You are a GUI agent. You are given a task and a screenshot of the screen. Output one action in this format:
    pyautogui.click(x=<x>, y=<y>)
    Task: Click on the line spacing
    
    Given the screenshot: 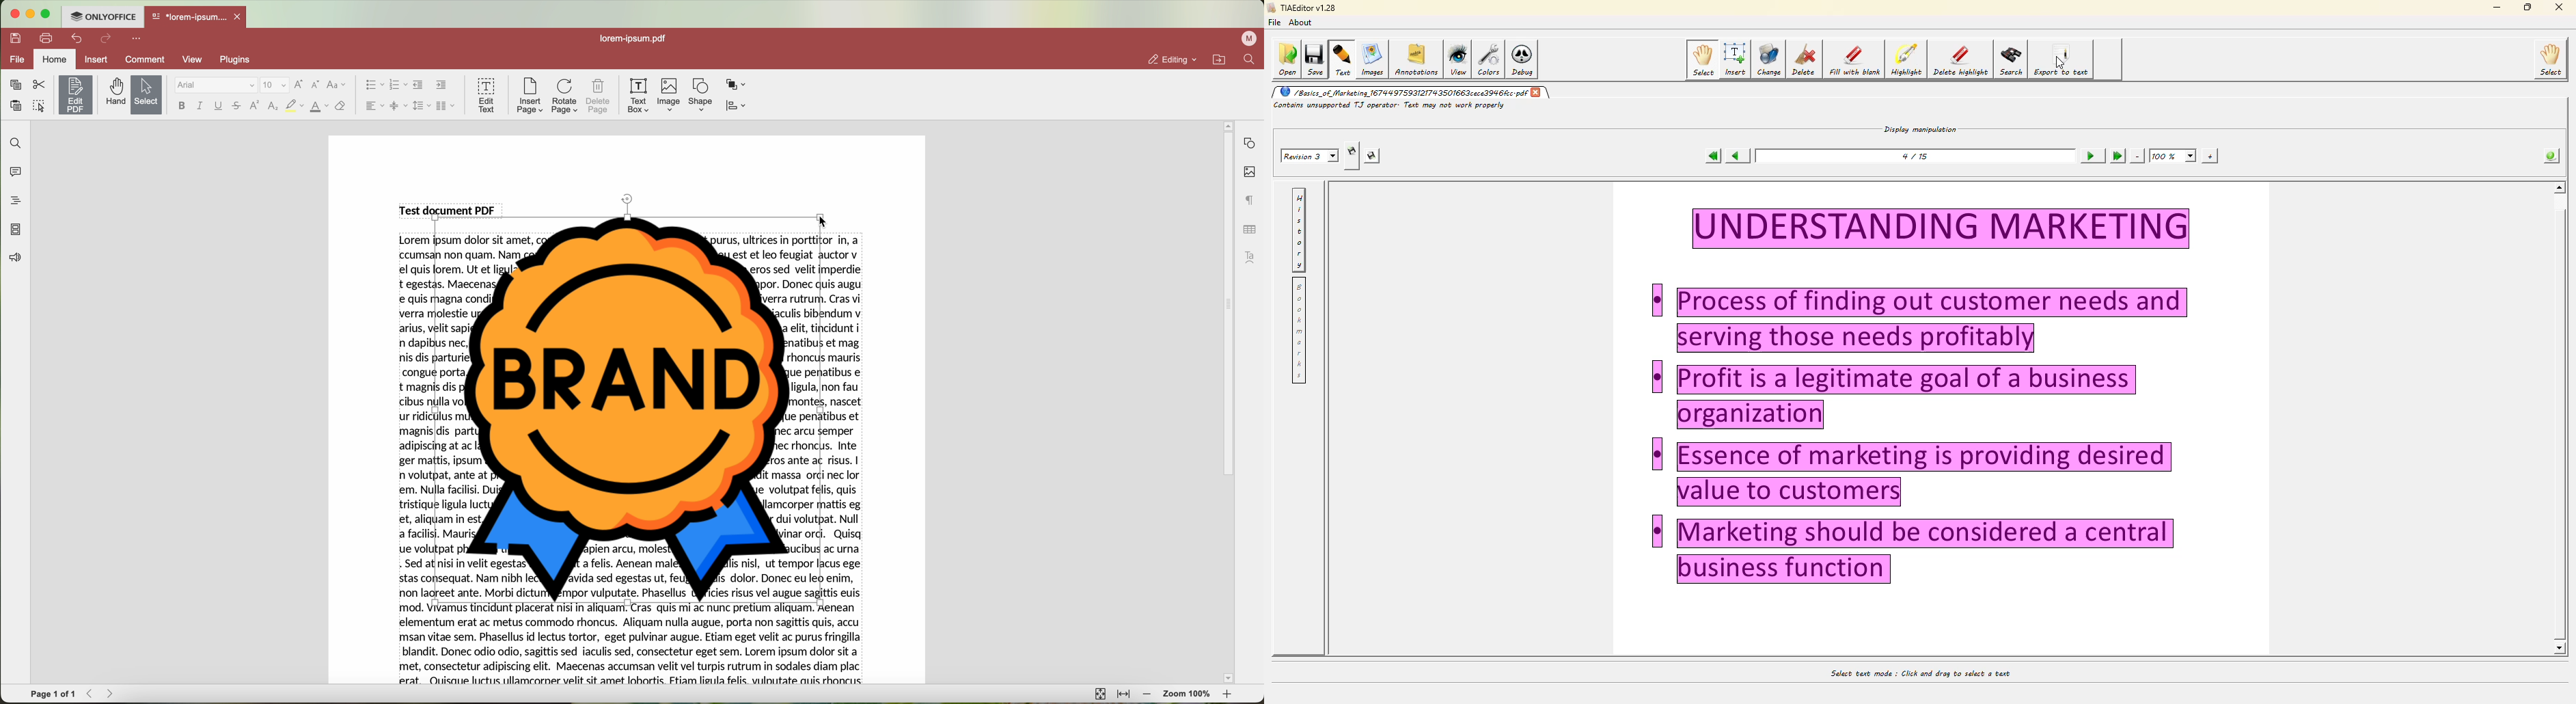 What is the action you would take?
    pyautogui.click(x=422, y=106)
    